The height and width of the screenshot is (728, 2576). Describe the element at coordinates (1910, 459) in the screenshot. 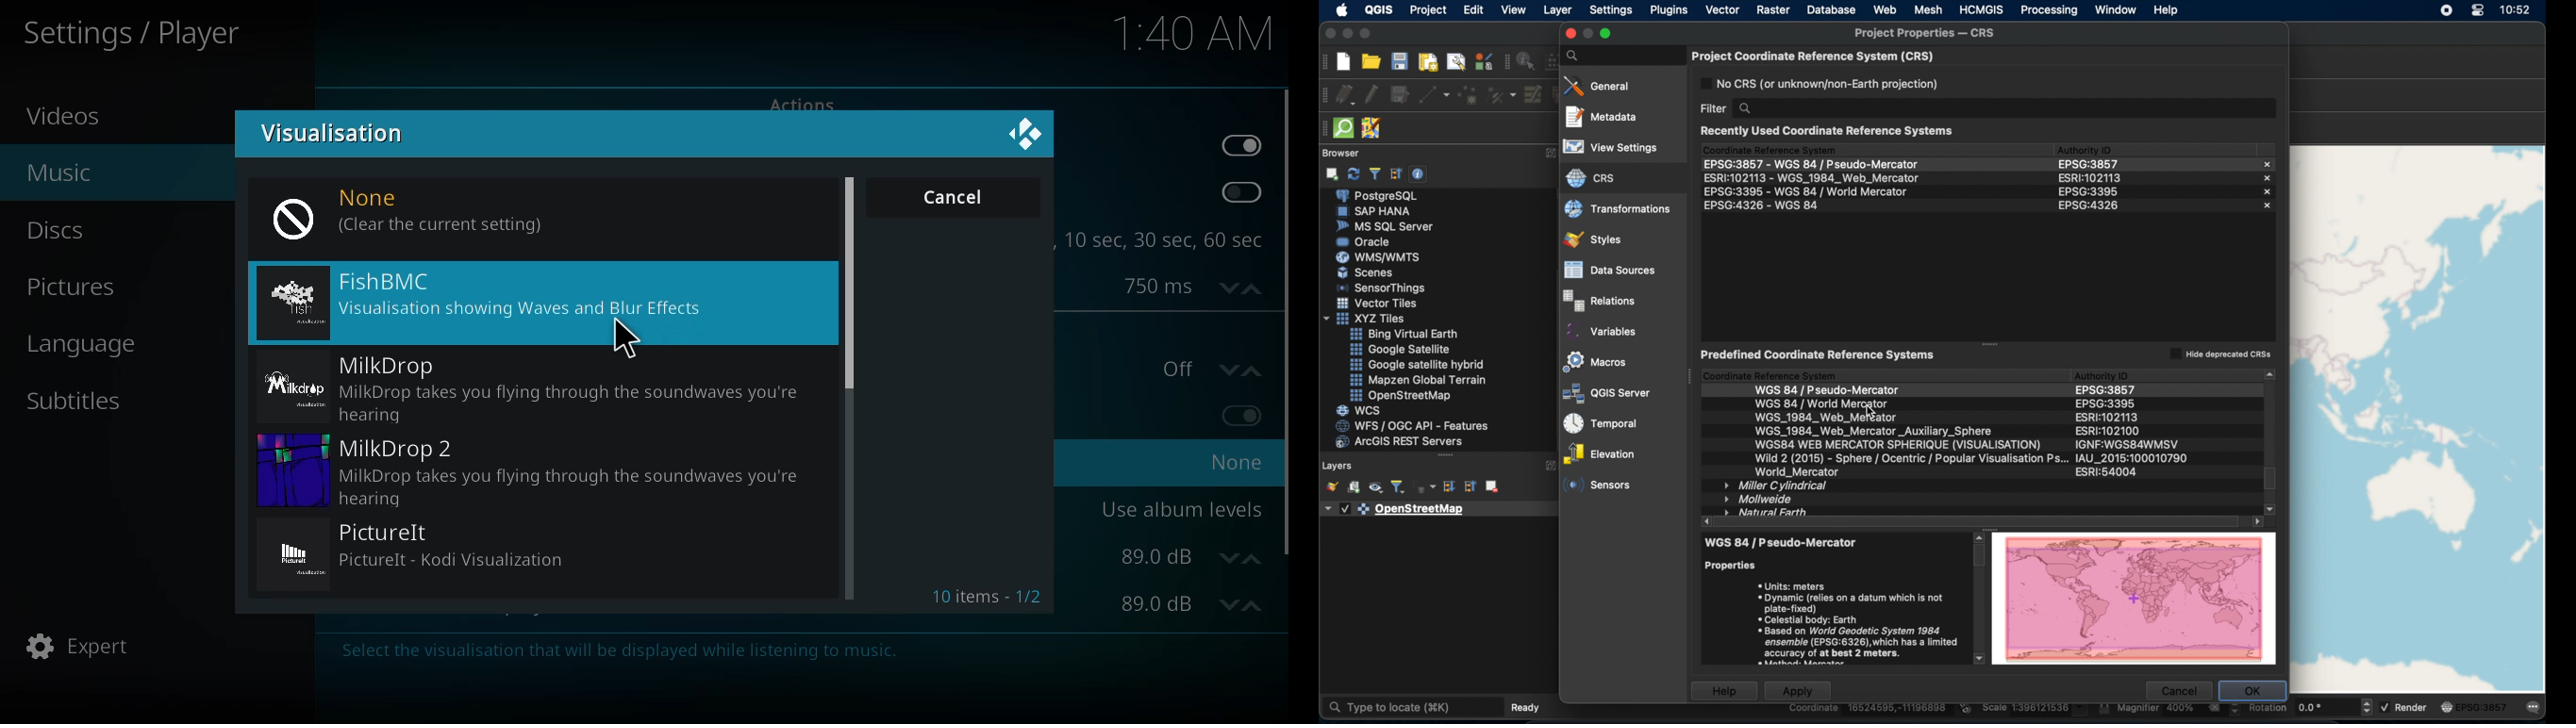

I see `wild 2 (2015` at that location.